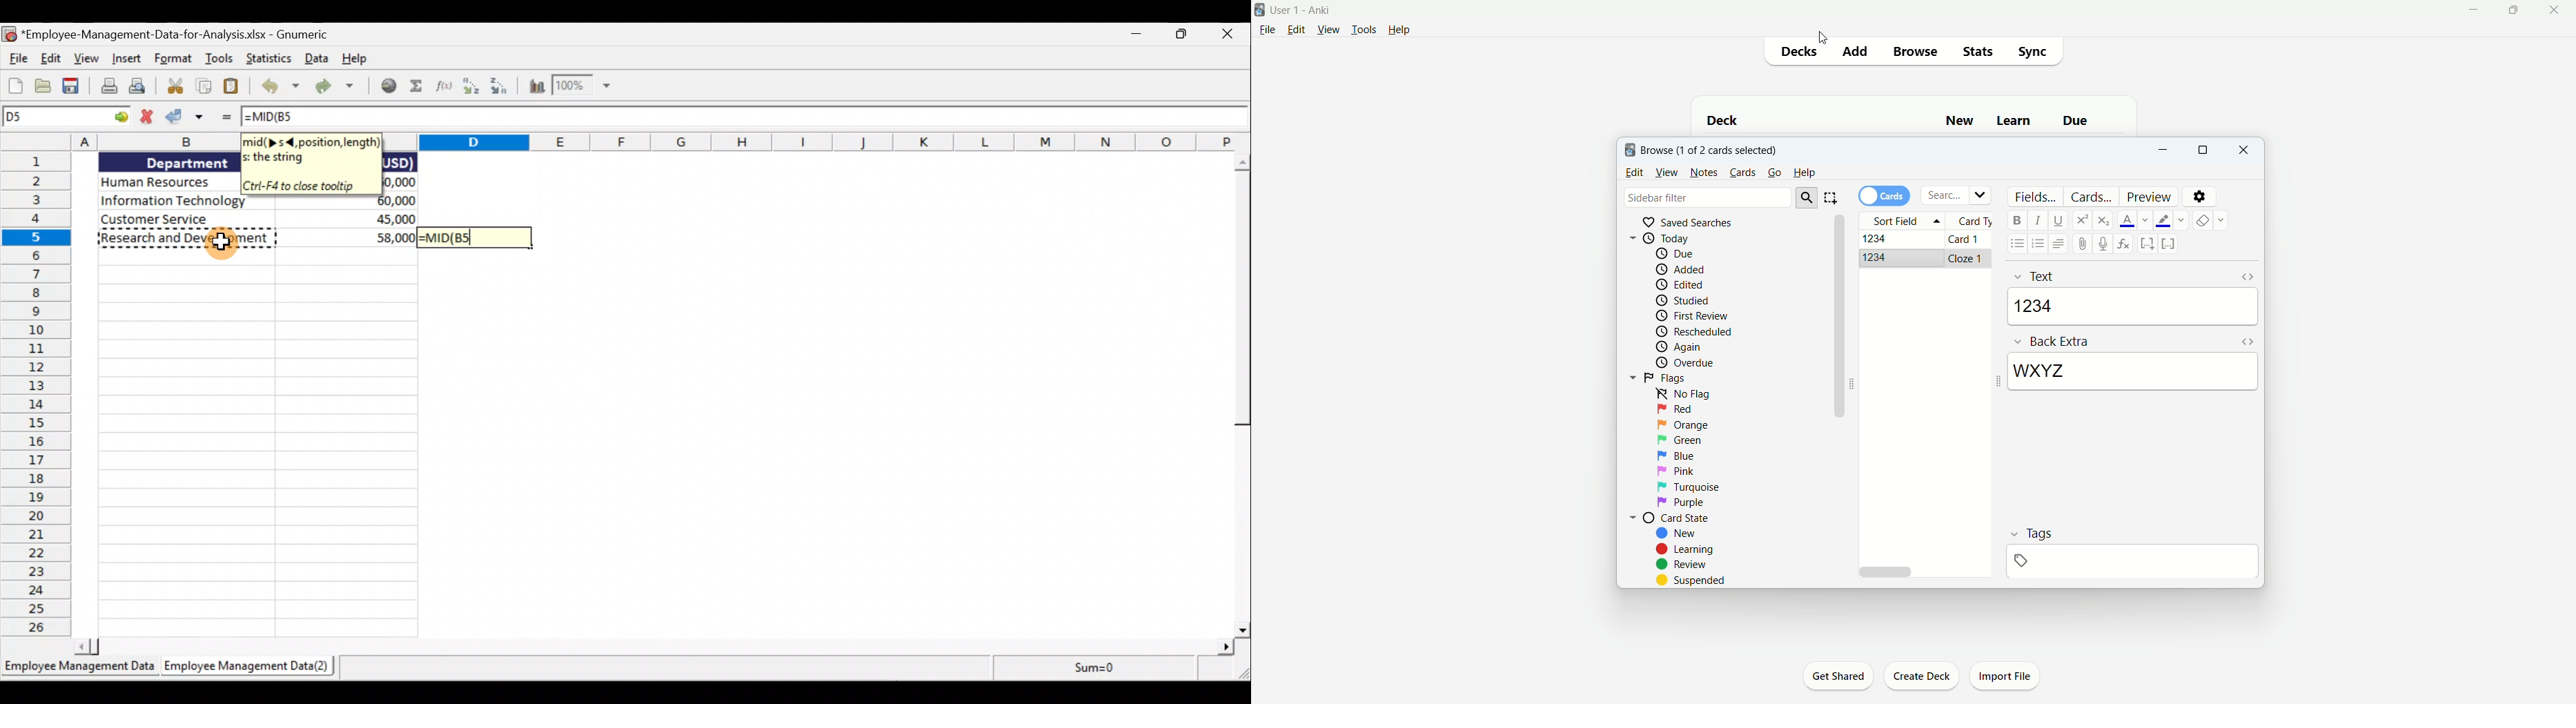  I want to click on =MID(B5, so click(480, 237).